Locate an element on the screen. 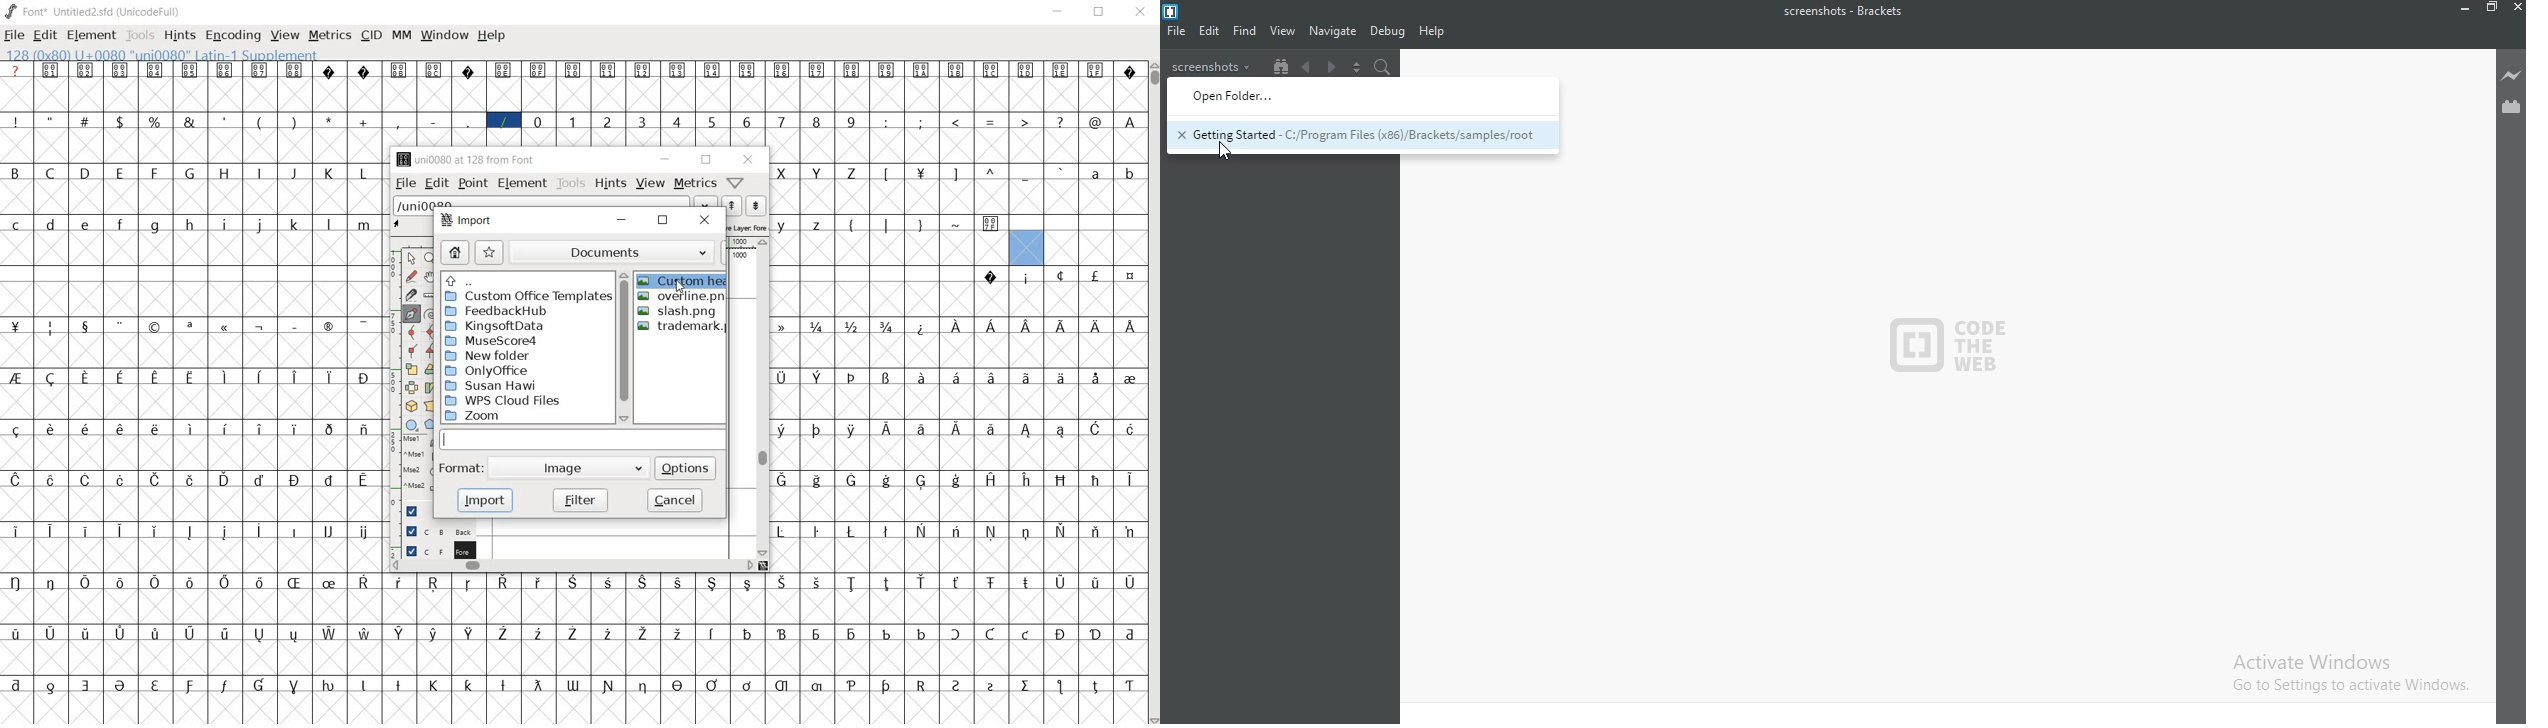 This screenshot has height=728, width=2548. options is located at coordinates (686, 468).